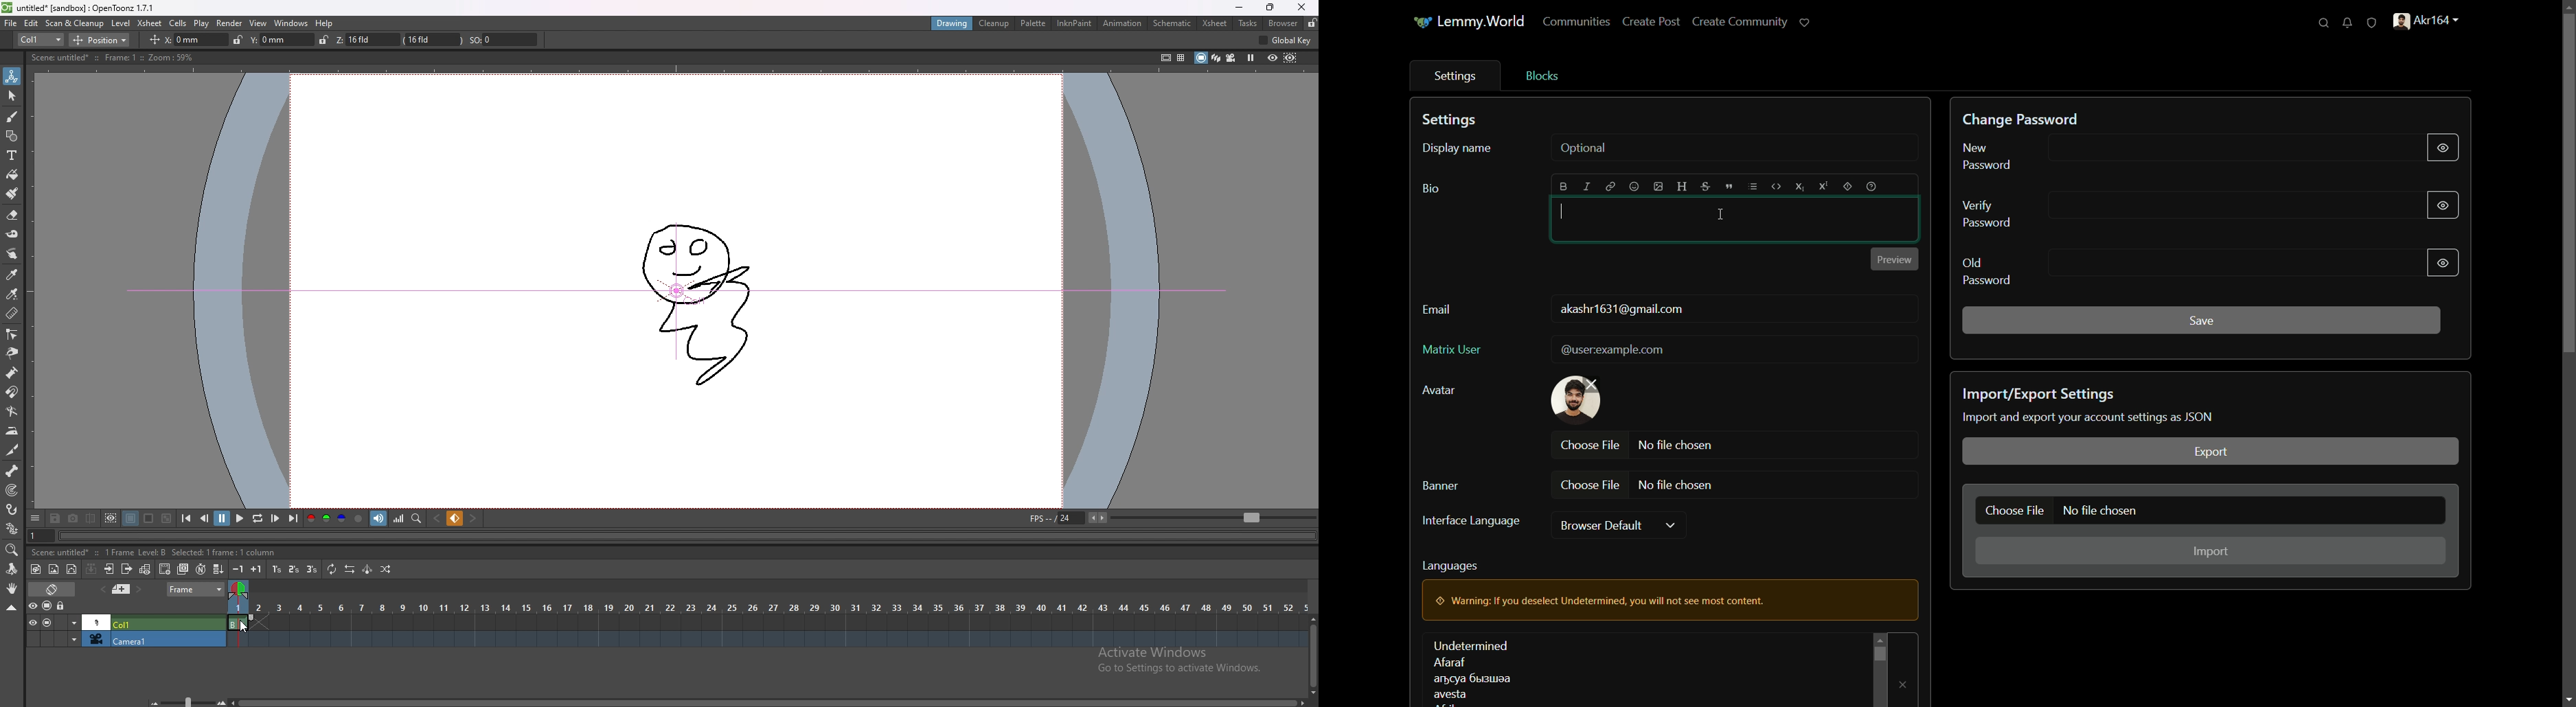 This screenshot has width=2576, height=728. Describe the element at coordinates (1311, 23) in the screenshot. I see `lock` at that location.